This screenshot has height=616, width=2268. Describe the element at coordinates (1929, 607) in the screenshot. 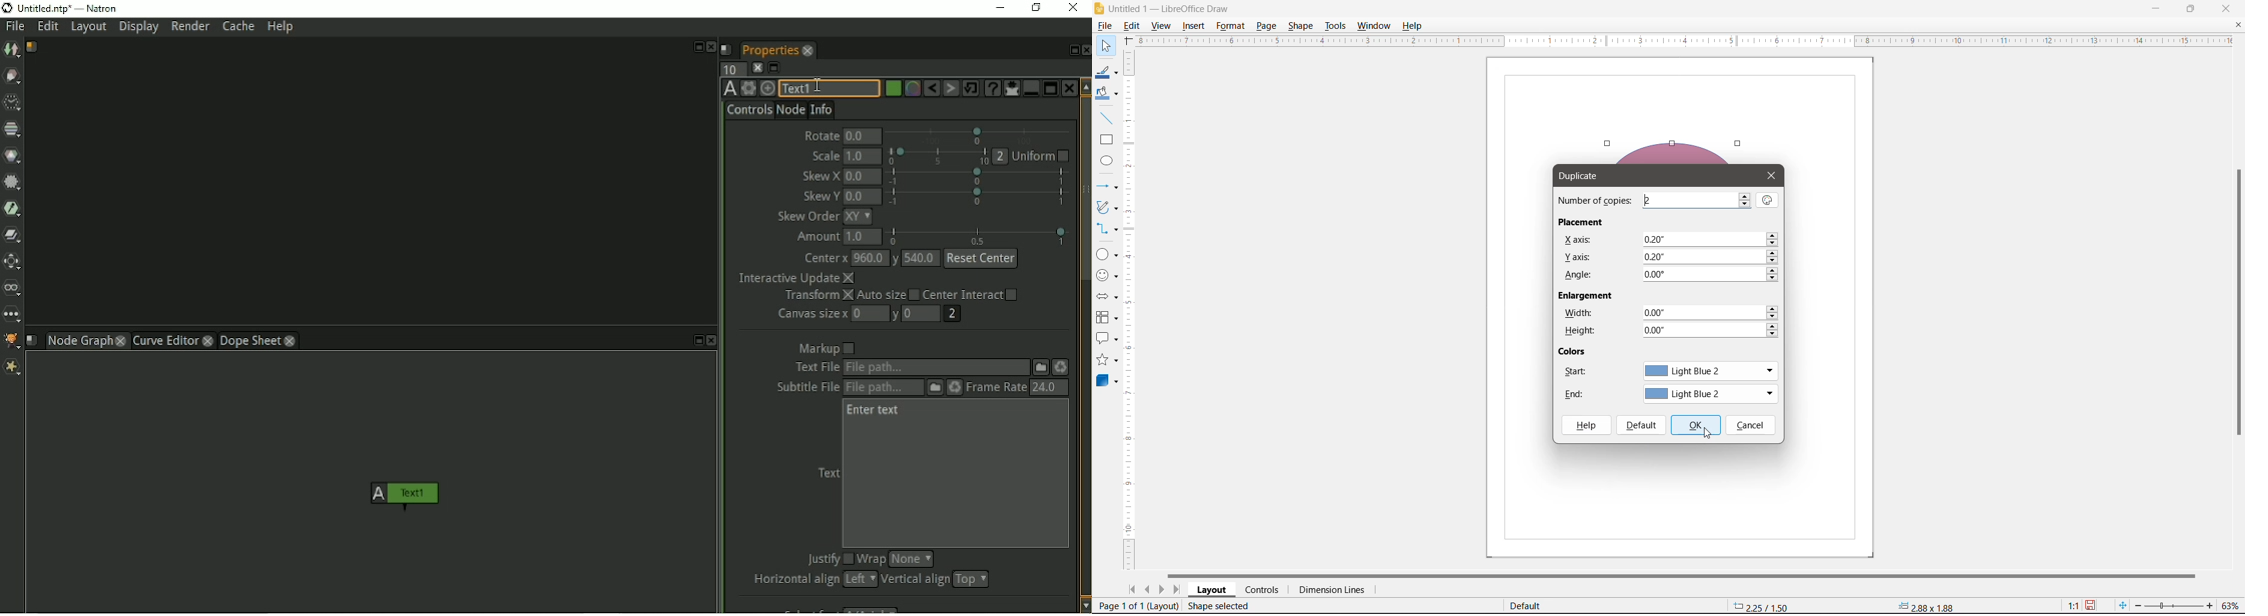

I see `Object size` at that location.